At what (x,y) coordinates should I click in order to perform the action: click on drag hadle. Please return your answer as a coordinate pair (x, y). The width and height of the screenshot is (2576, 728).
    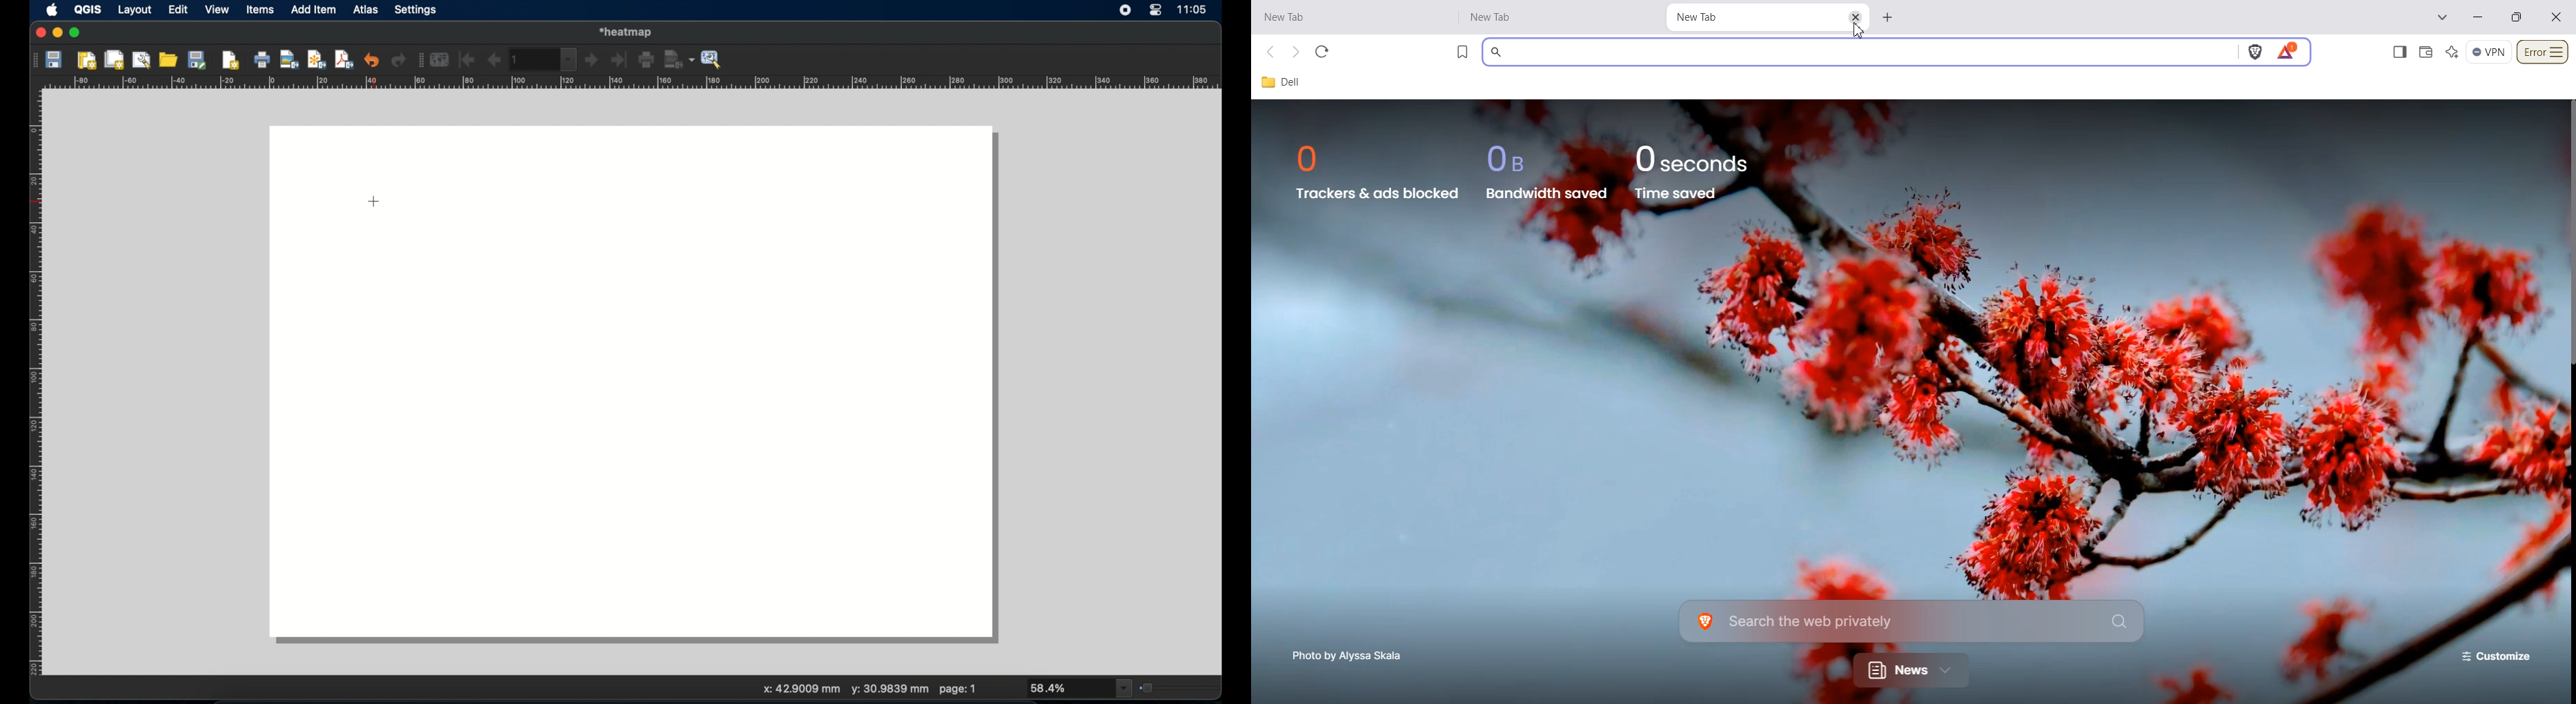
    Looking at the image, I should click on (32, 59).